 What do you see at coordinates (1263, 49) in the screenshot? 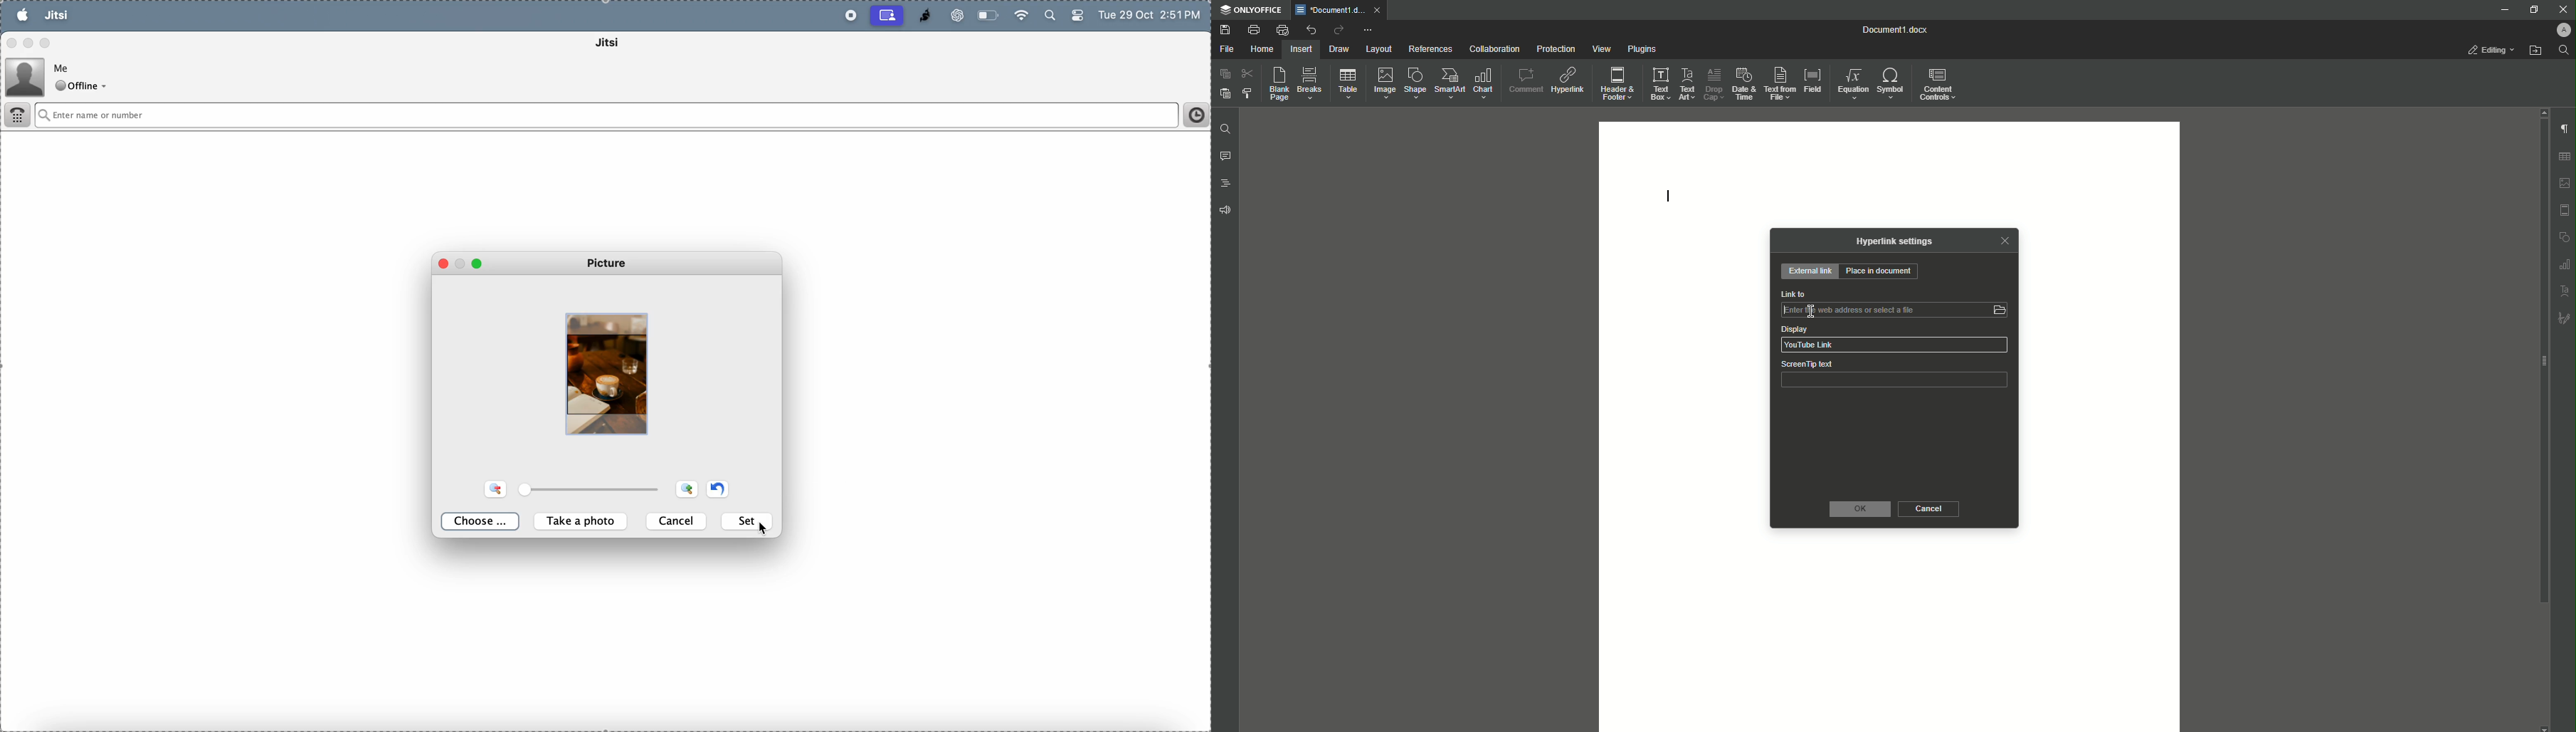
I see `Home` at bounding box center [1263, 49].